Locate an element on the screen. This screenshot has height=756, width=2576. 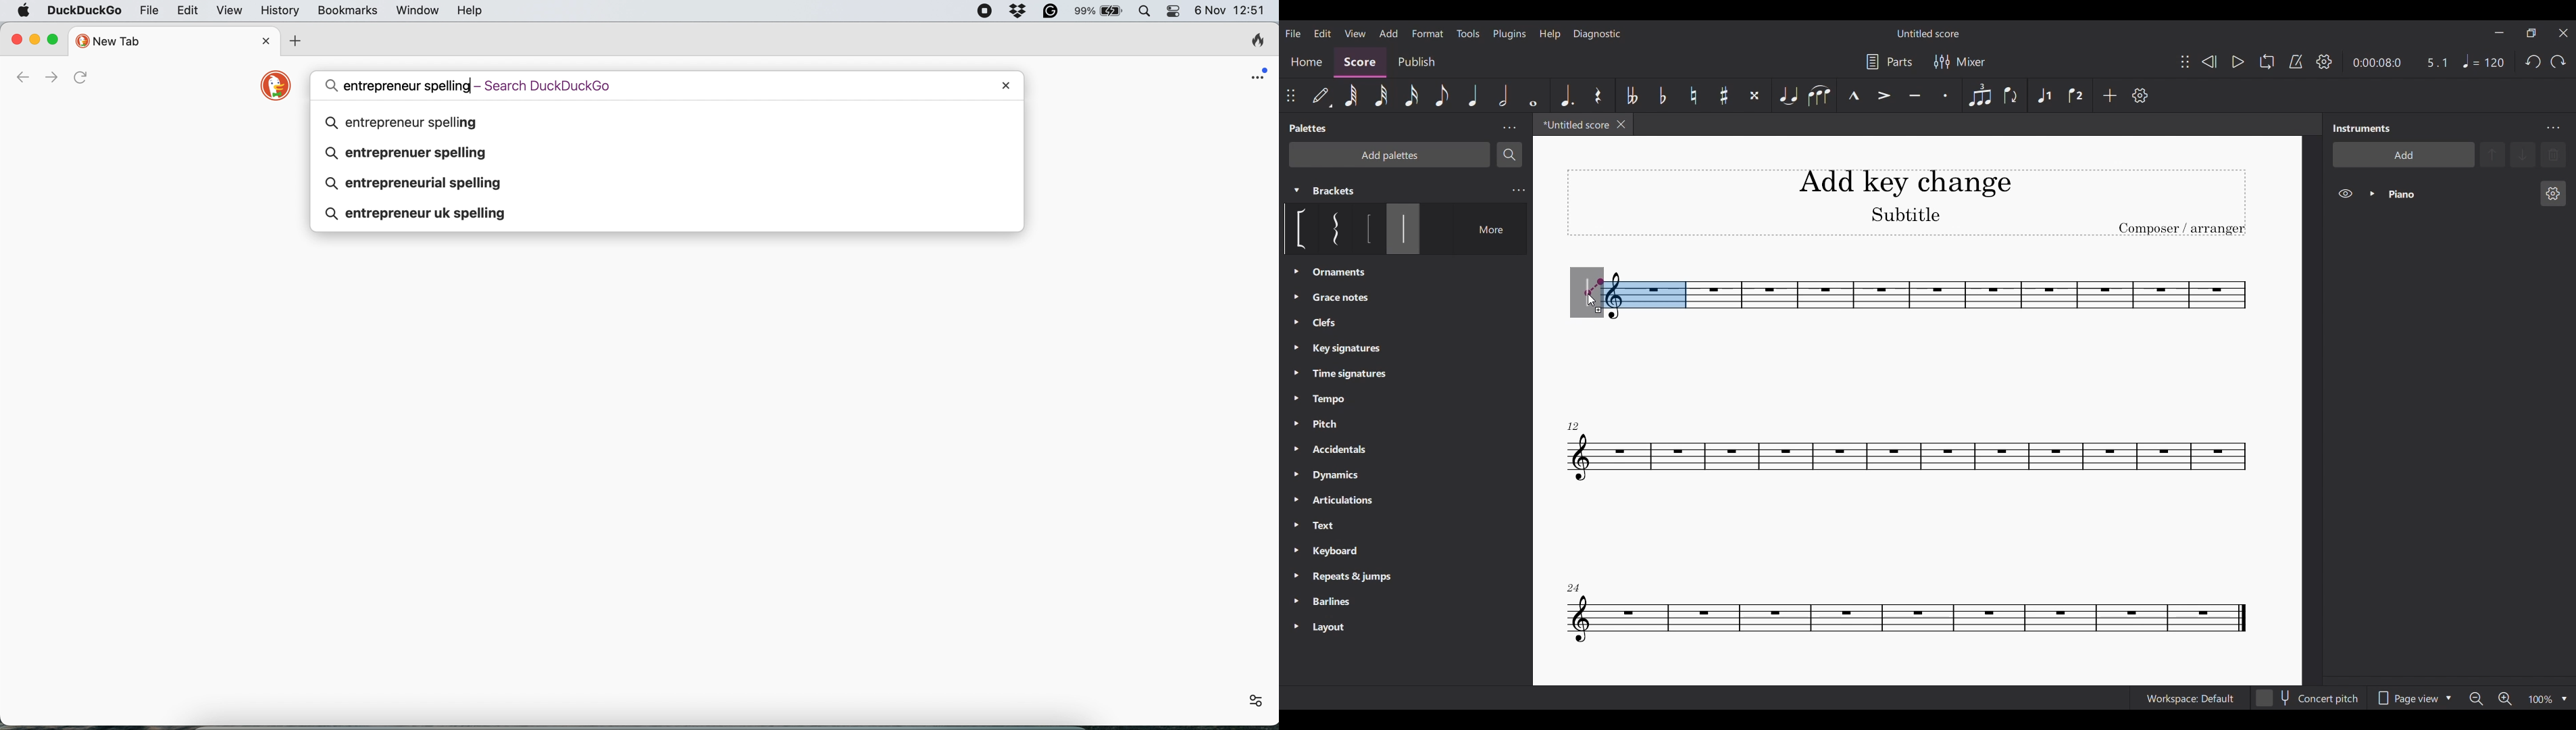
entrepreneurial spelling is located at coordinates (412, 183).